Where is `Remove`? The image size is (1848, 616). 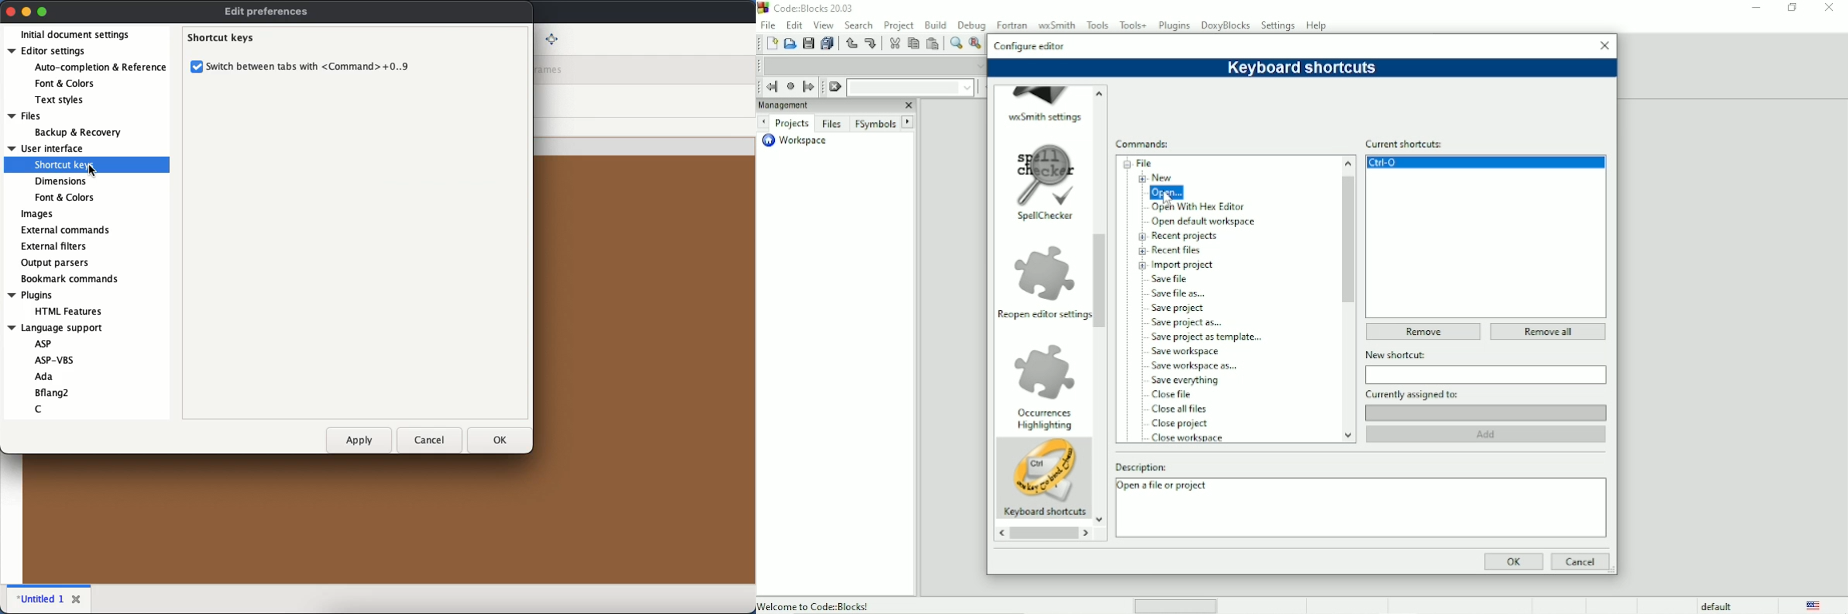
Remove is located at coordinates (1421, 332).